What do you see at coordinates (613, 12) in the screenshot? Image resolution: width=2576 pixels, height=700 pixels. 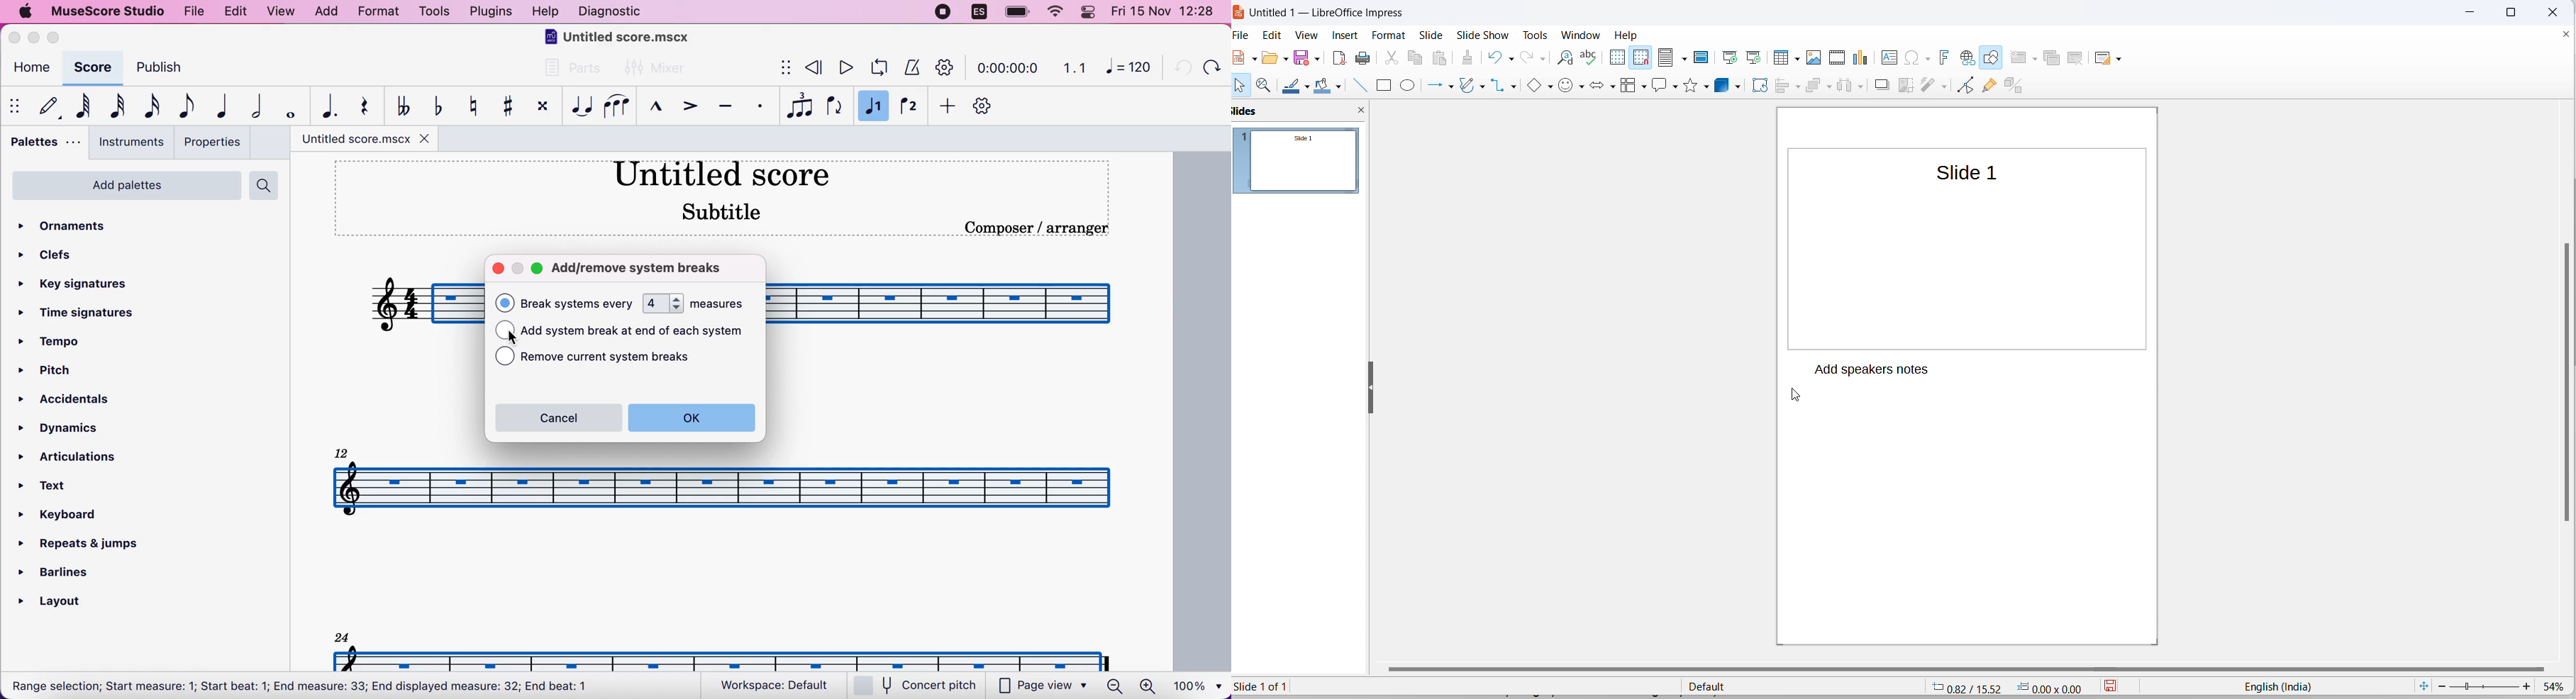 I see `diagnostic` at bounding box center [613, 12].